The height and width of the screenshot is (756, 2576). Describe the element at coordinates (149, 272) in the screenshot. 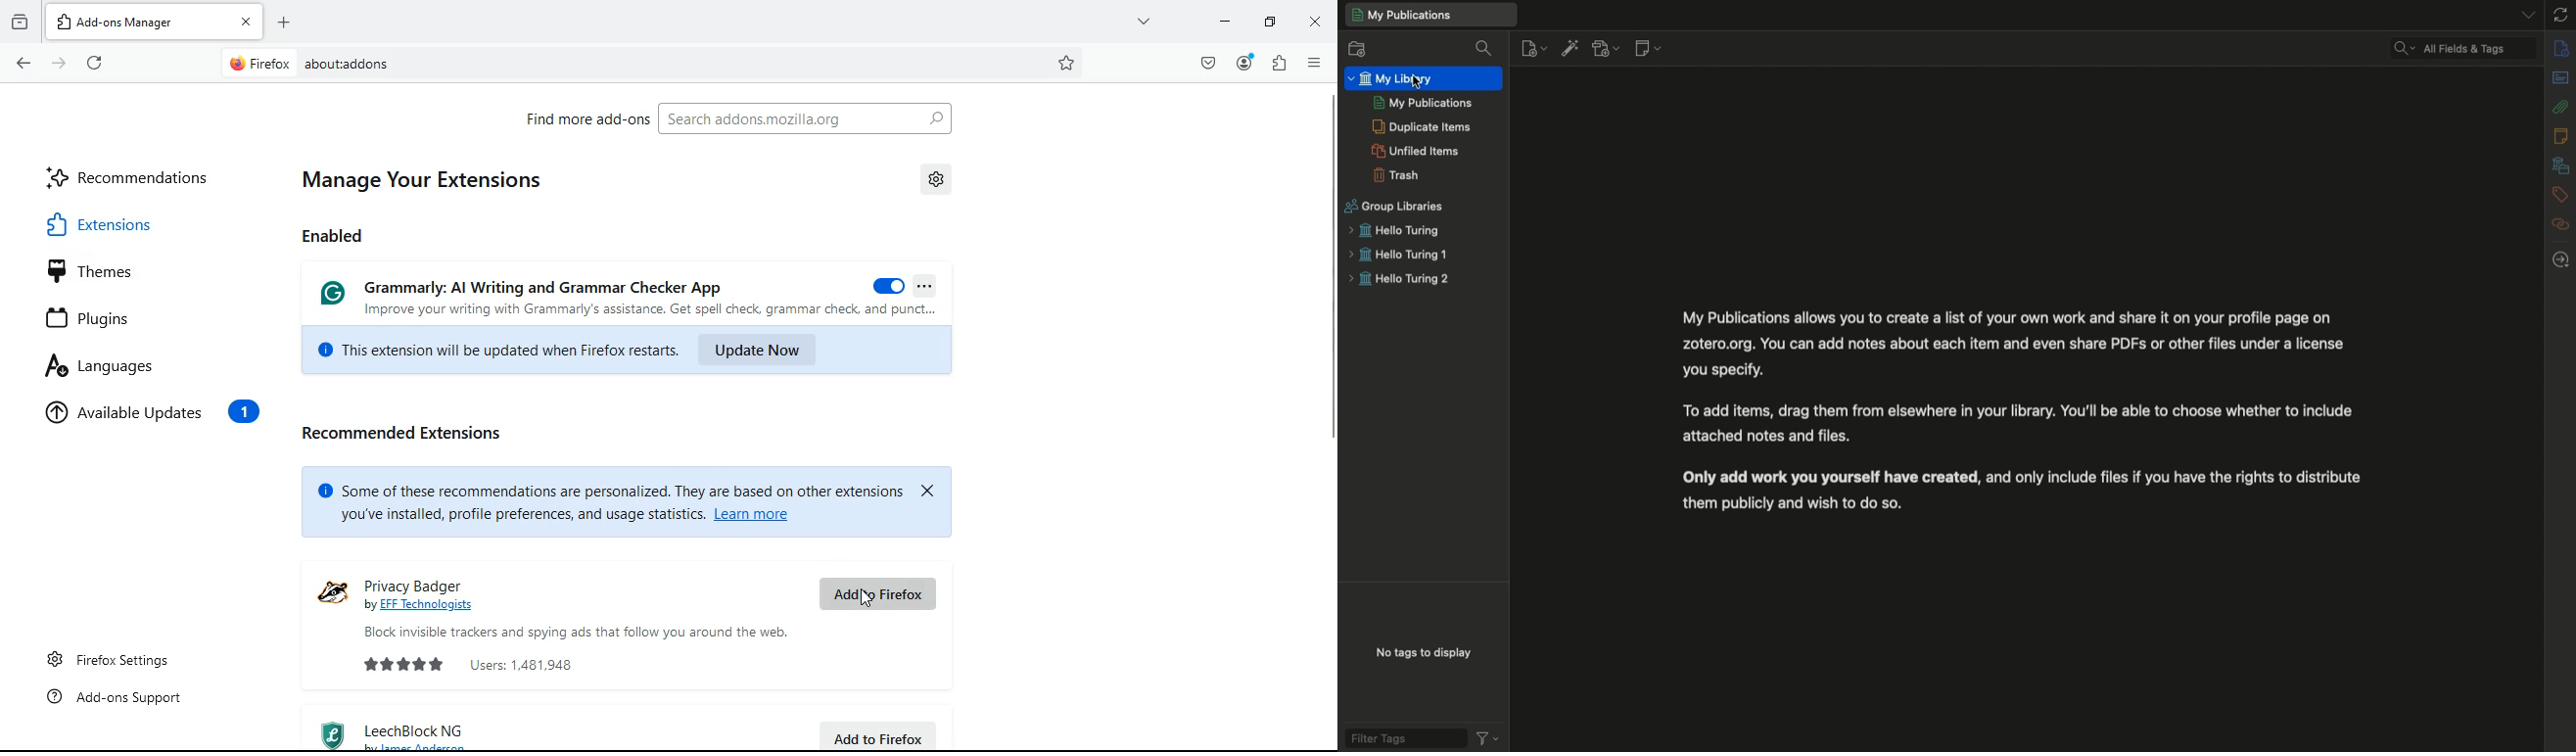

I see `themes` at that location.